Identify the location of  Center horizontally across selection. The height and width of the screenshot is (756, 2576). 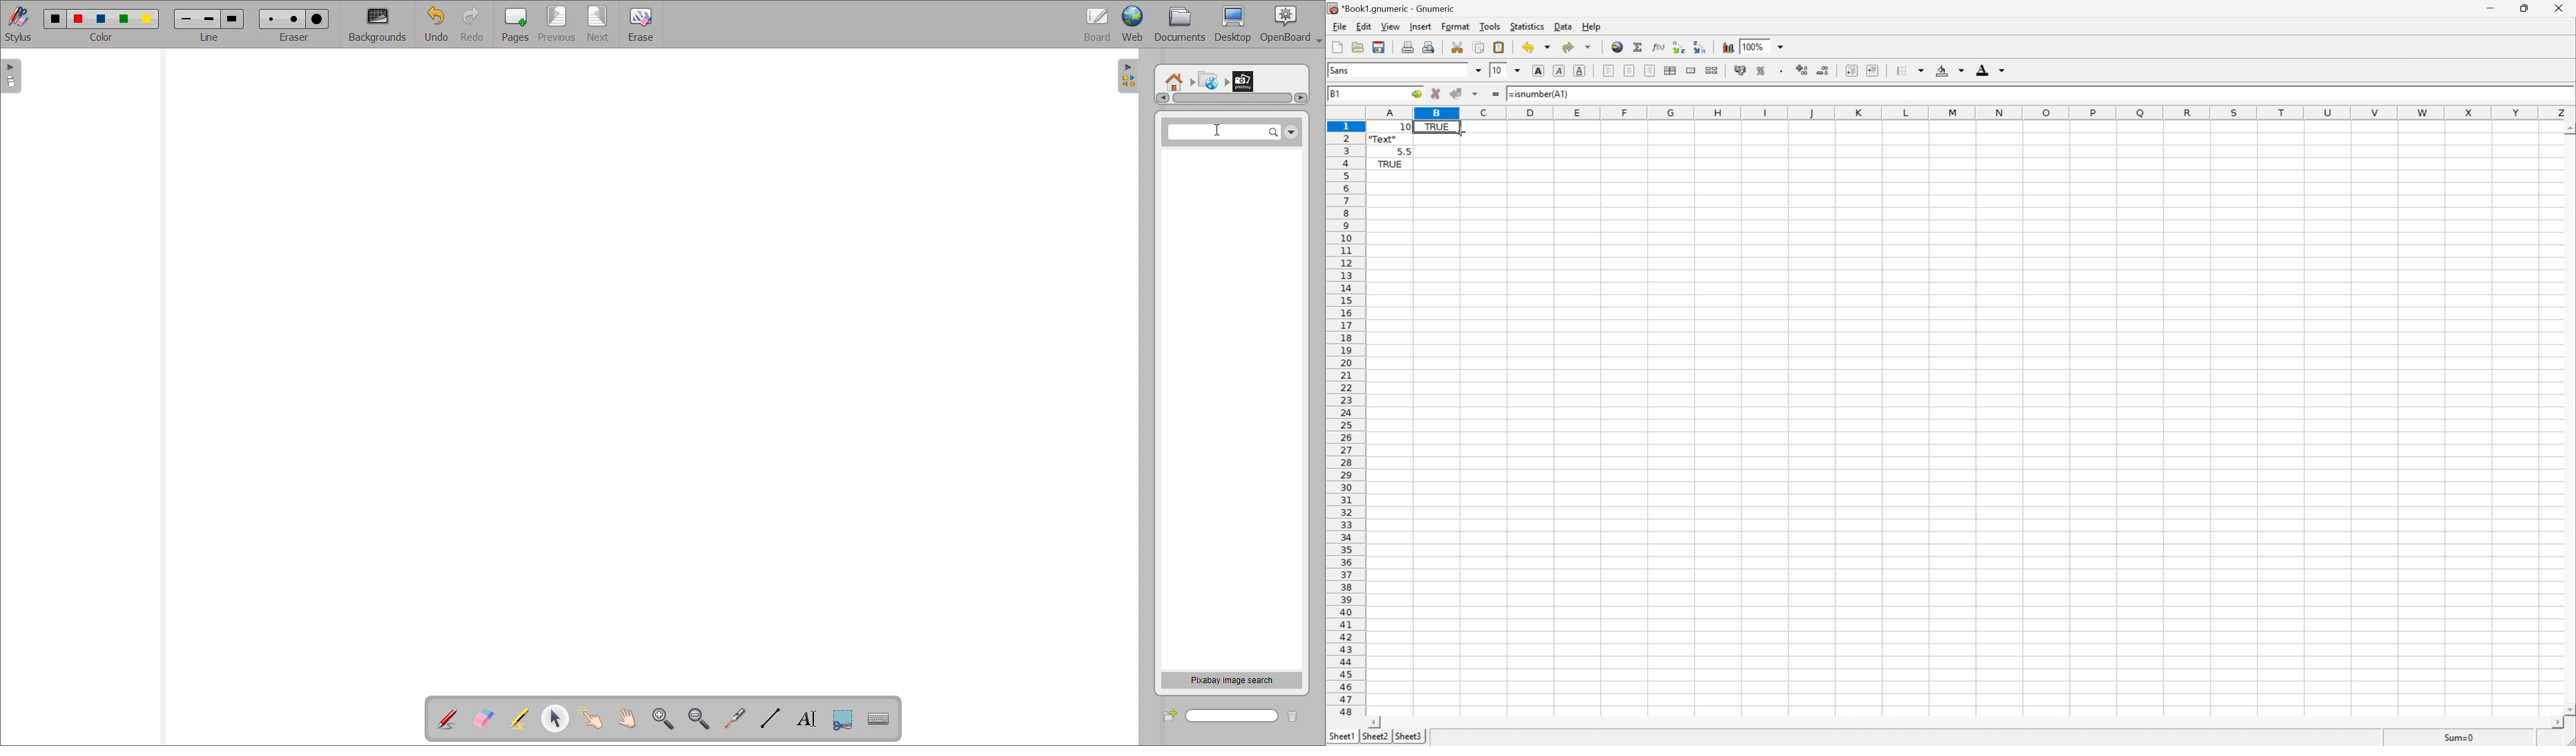
(1671, 71).